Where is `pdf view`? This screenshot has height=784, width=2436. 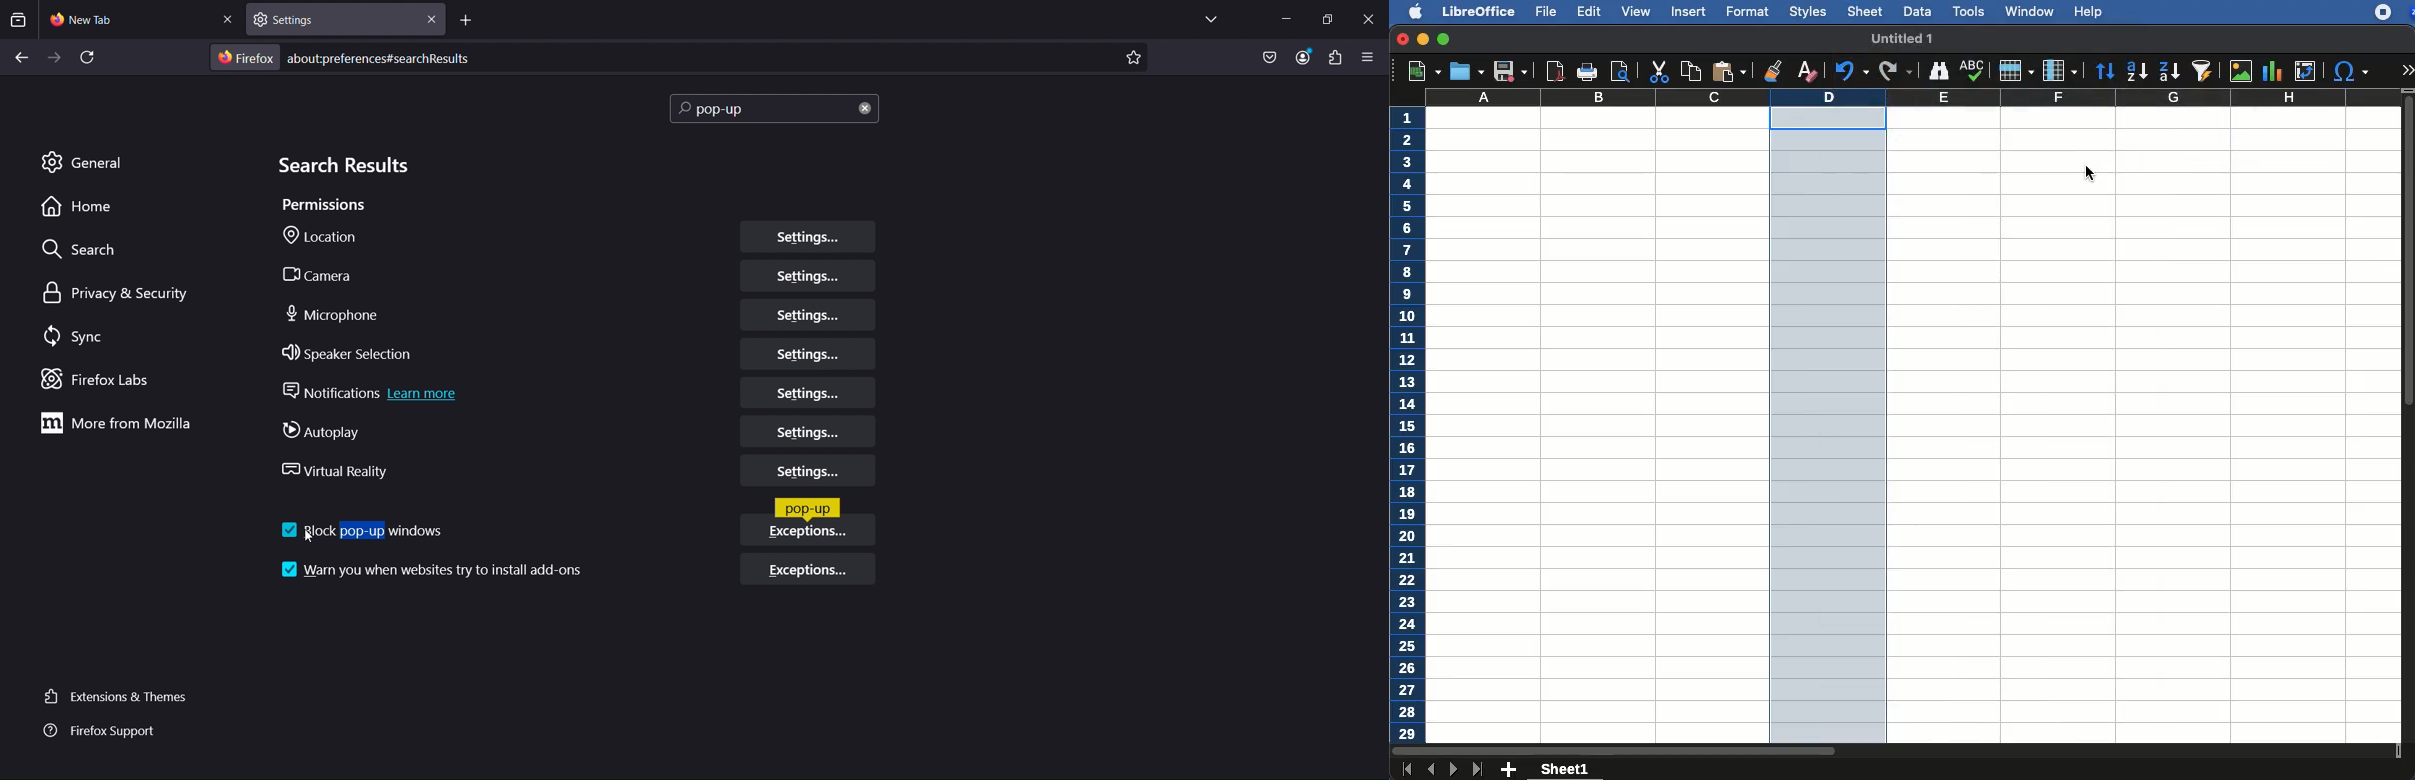 pdf view is located at coordinates (1556, 73).